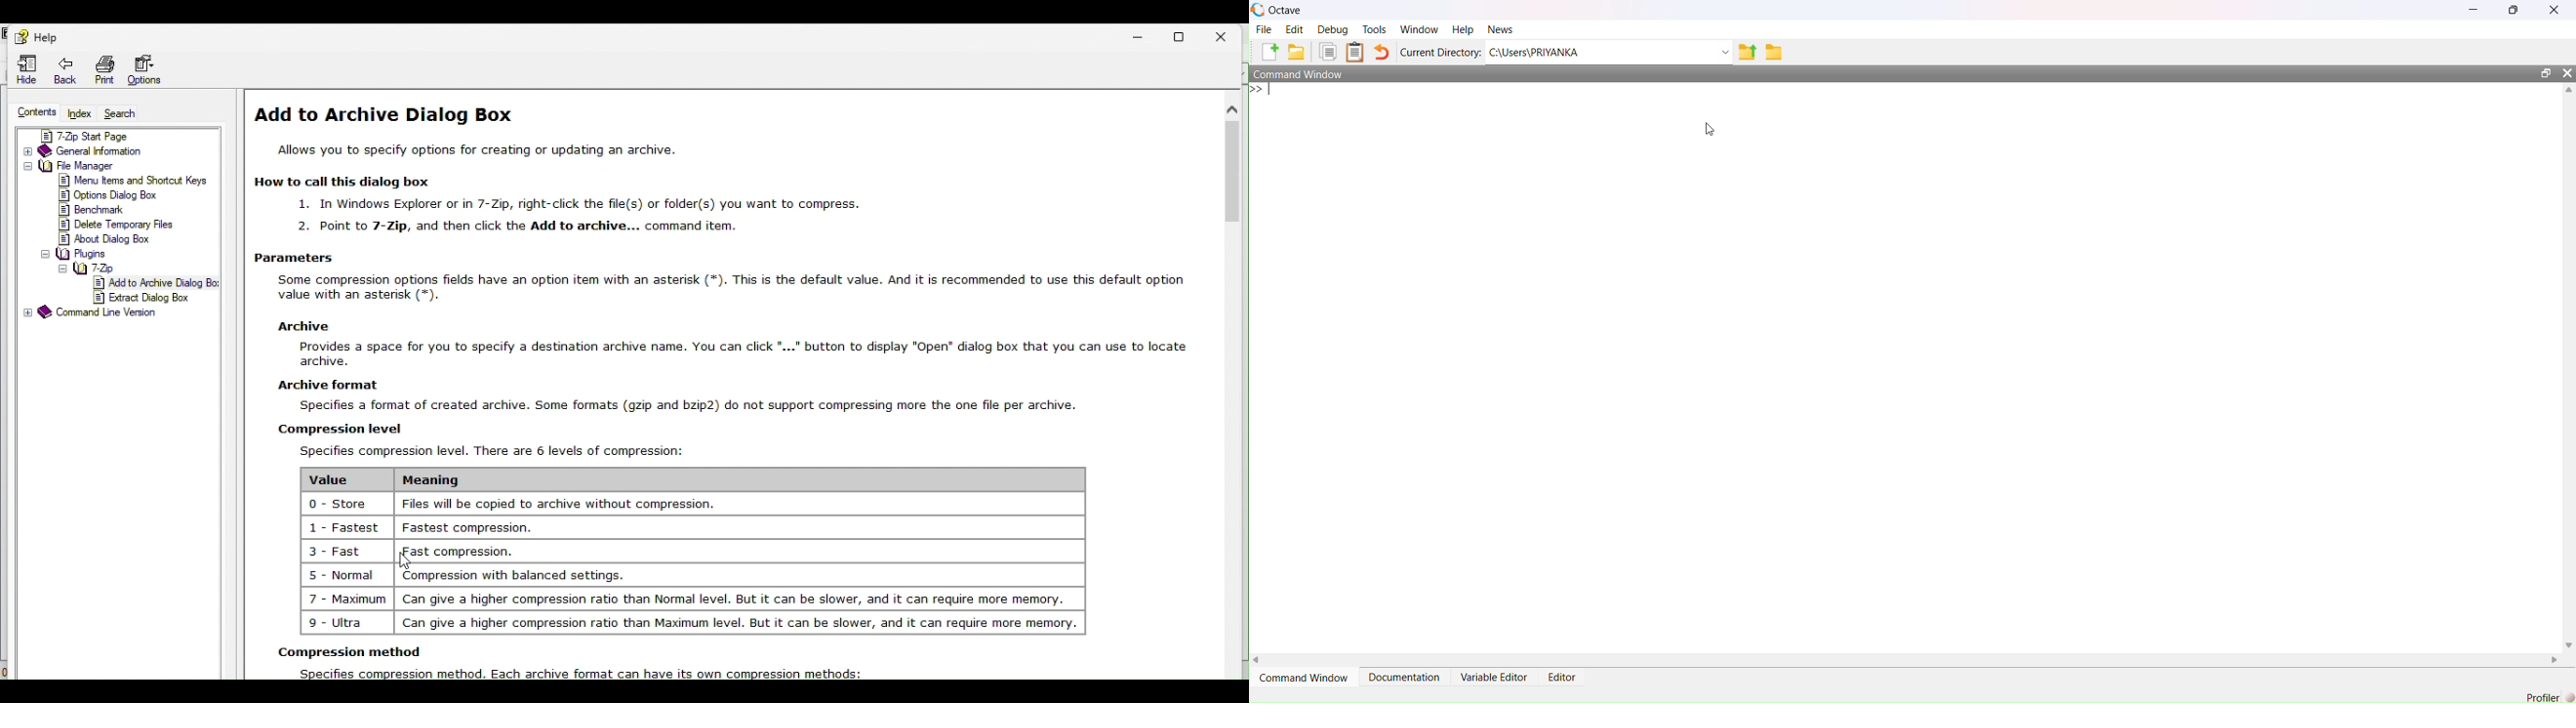 The height and width of the screenshot is (728, 2576). What do you see at coordinates (2548, 695) in the screenshot?
I see `Profiler` at bounding box center [2548, 695].